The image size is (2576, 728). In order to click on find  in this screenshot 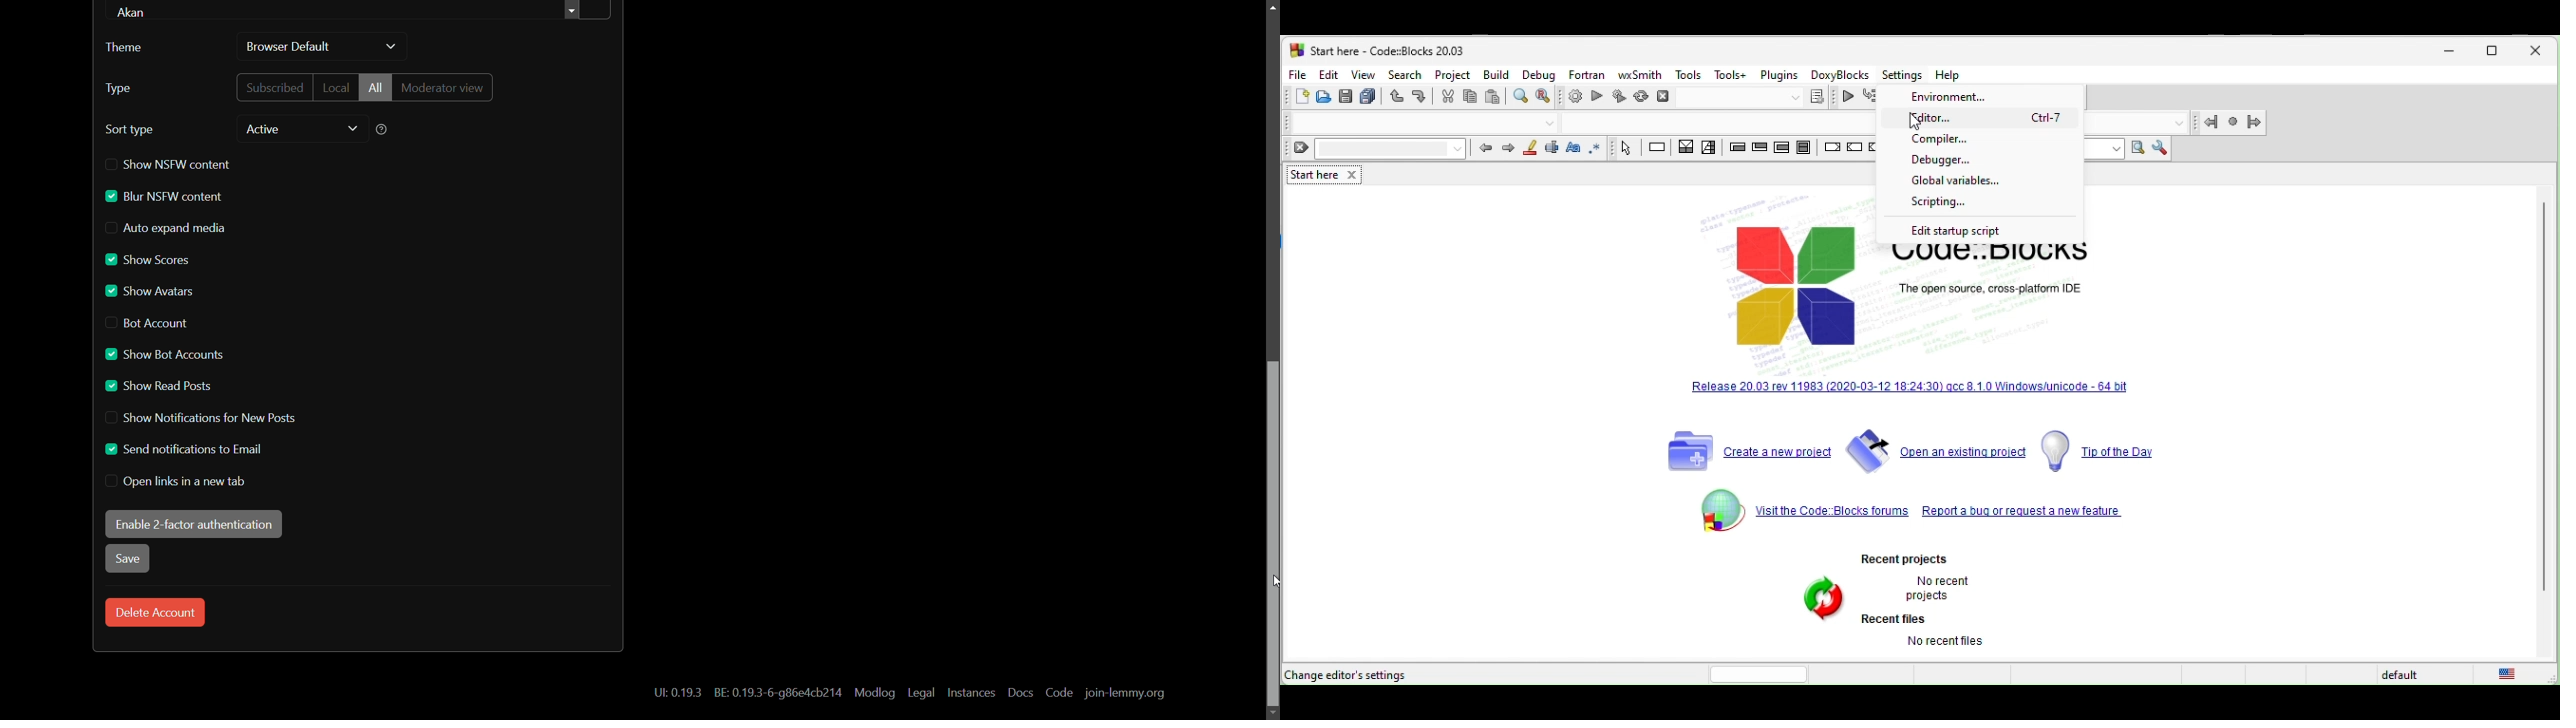, I will do `click(1523, 97)`.